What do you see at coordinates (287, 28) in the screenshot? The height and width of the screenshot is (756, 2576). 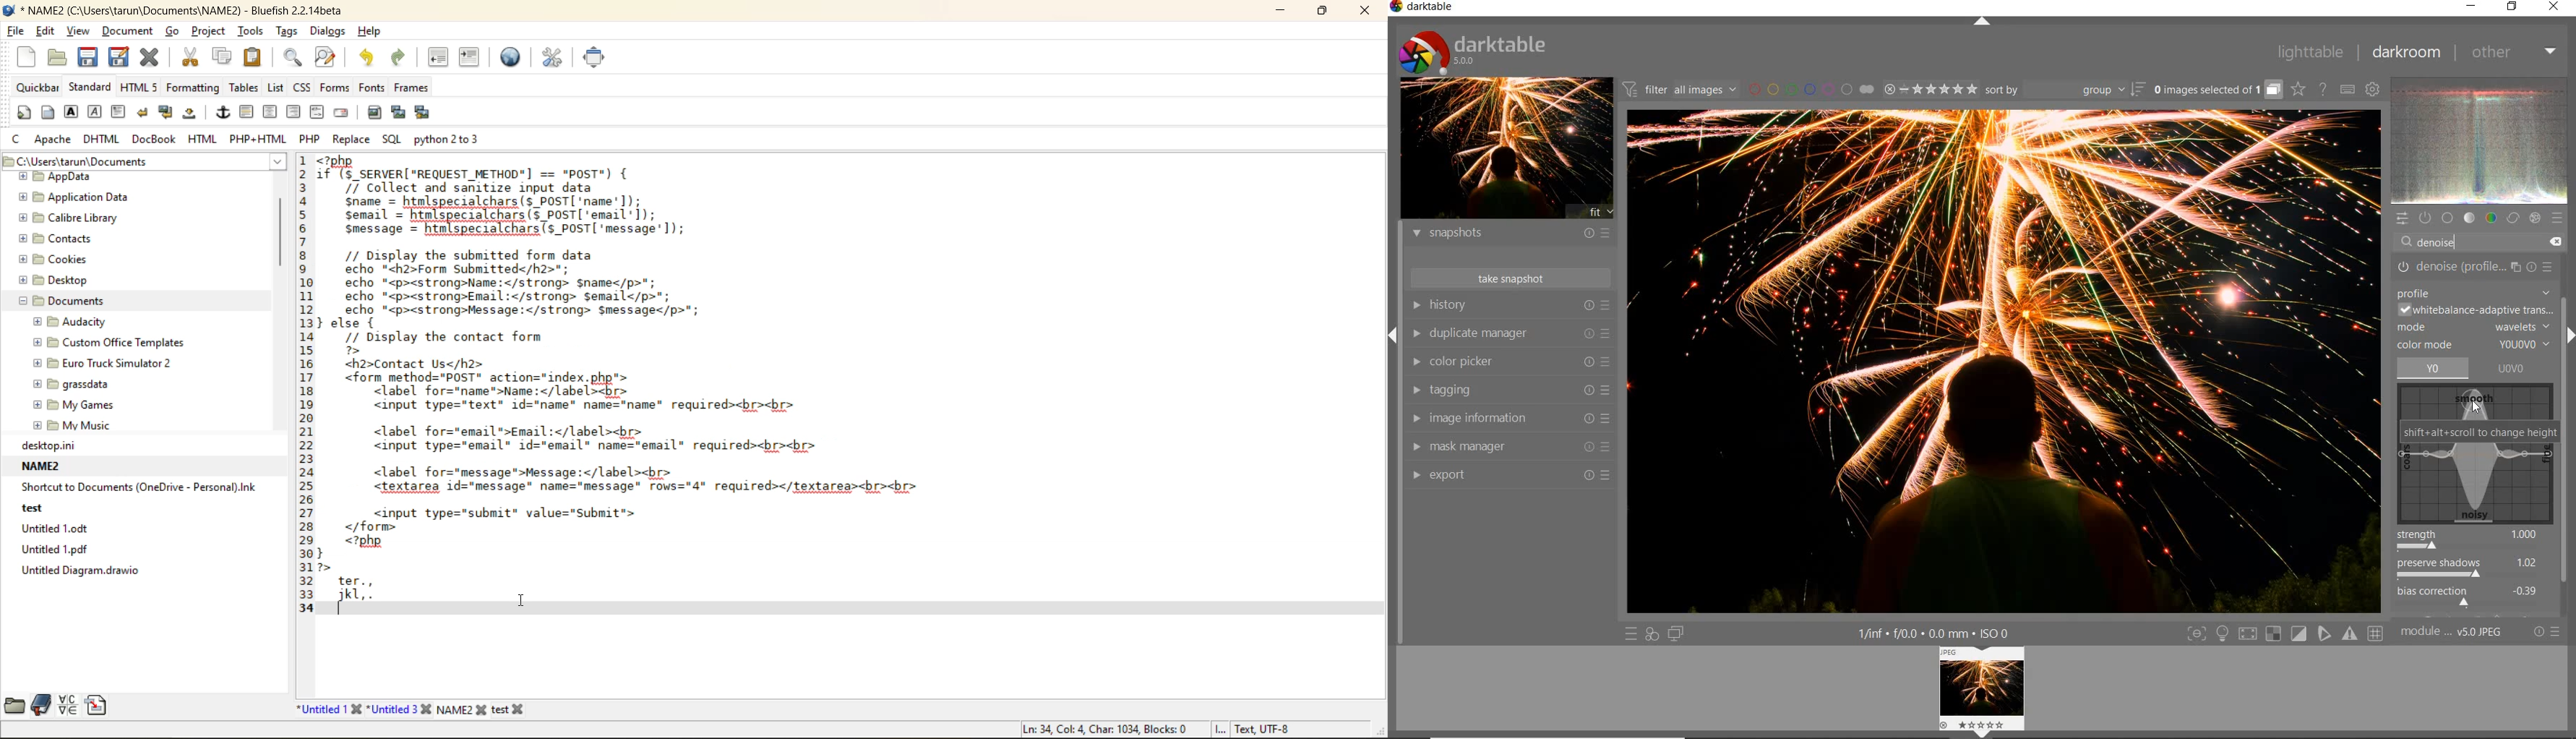 I see `tags` at bounding box center [287, 28].